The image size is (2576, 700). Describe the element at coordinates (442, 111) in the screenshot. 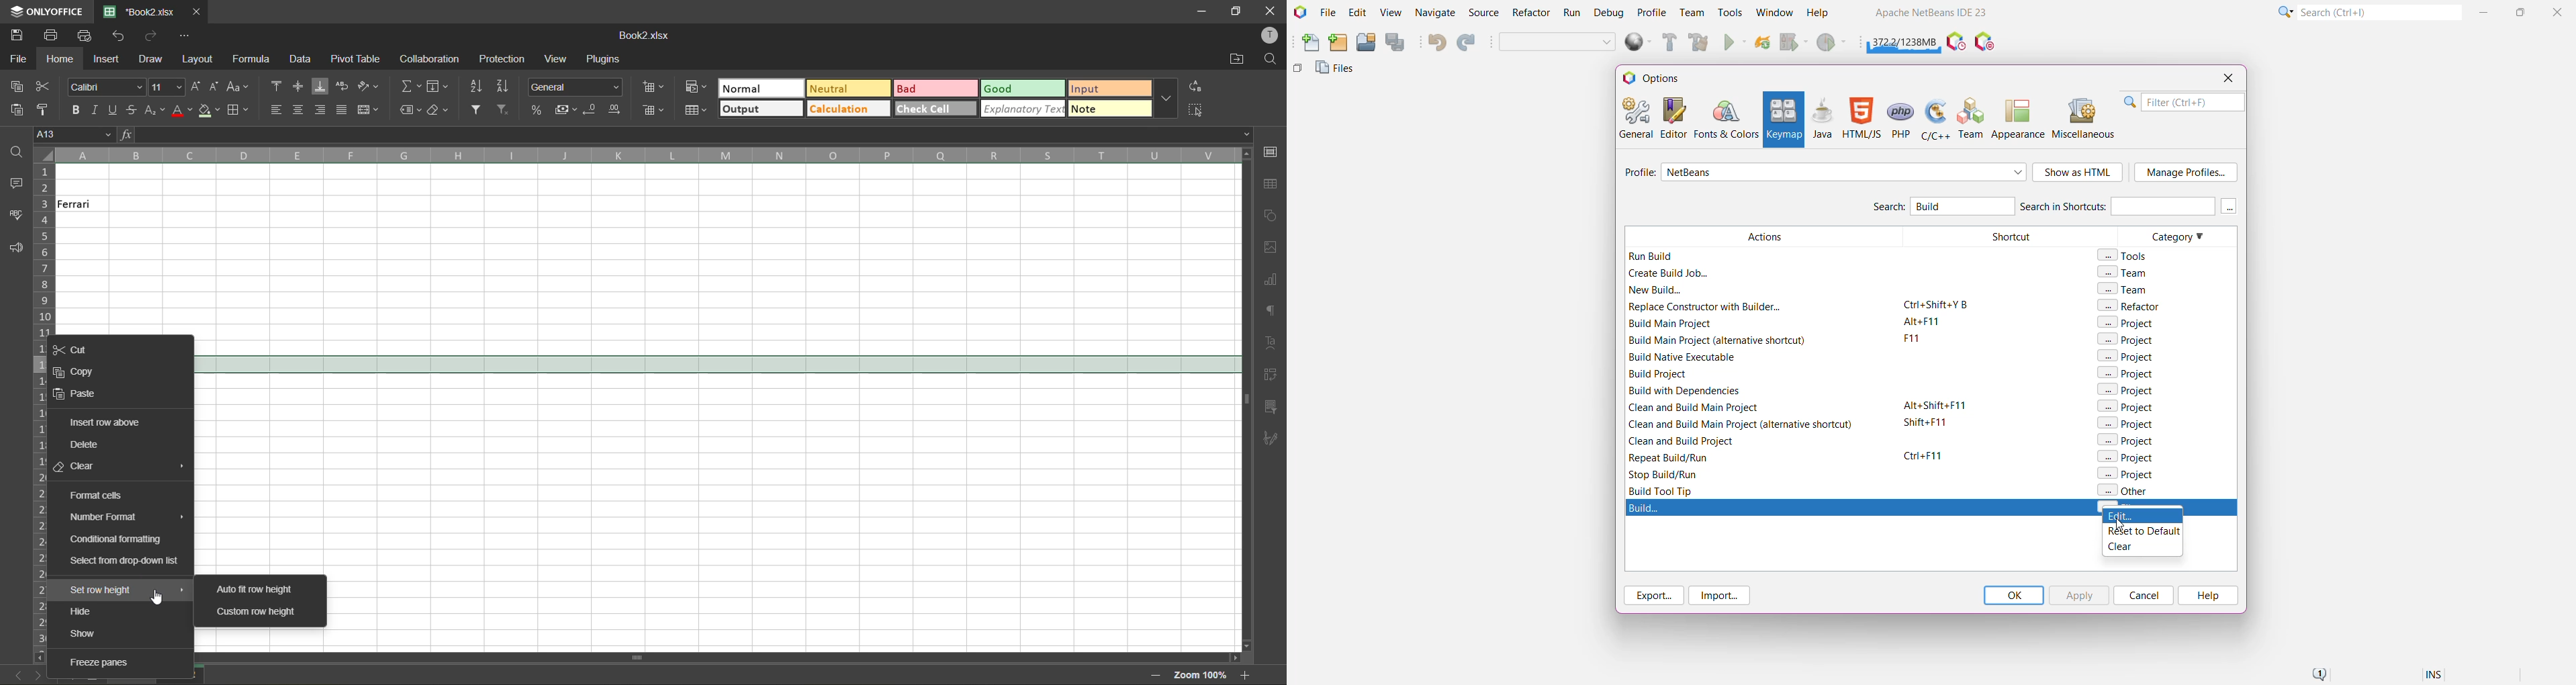

I see `clear` at that location.